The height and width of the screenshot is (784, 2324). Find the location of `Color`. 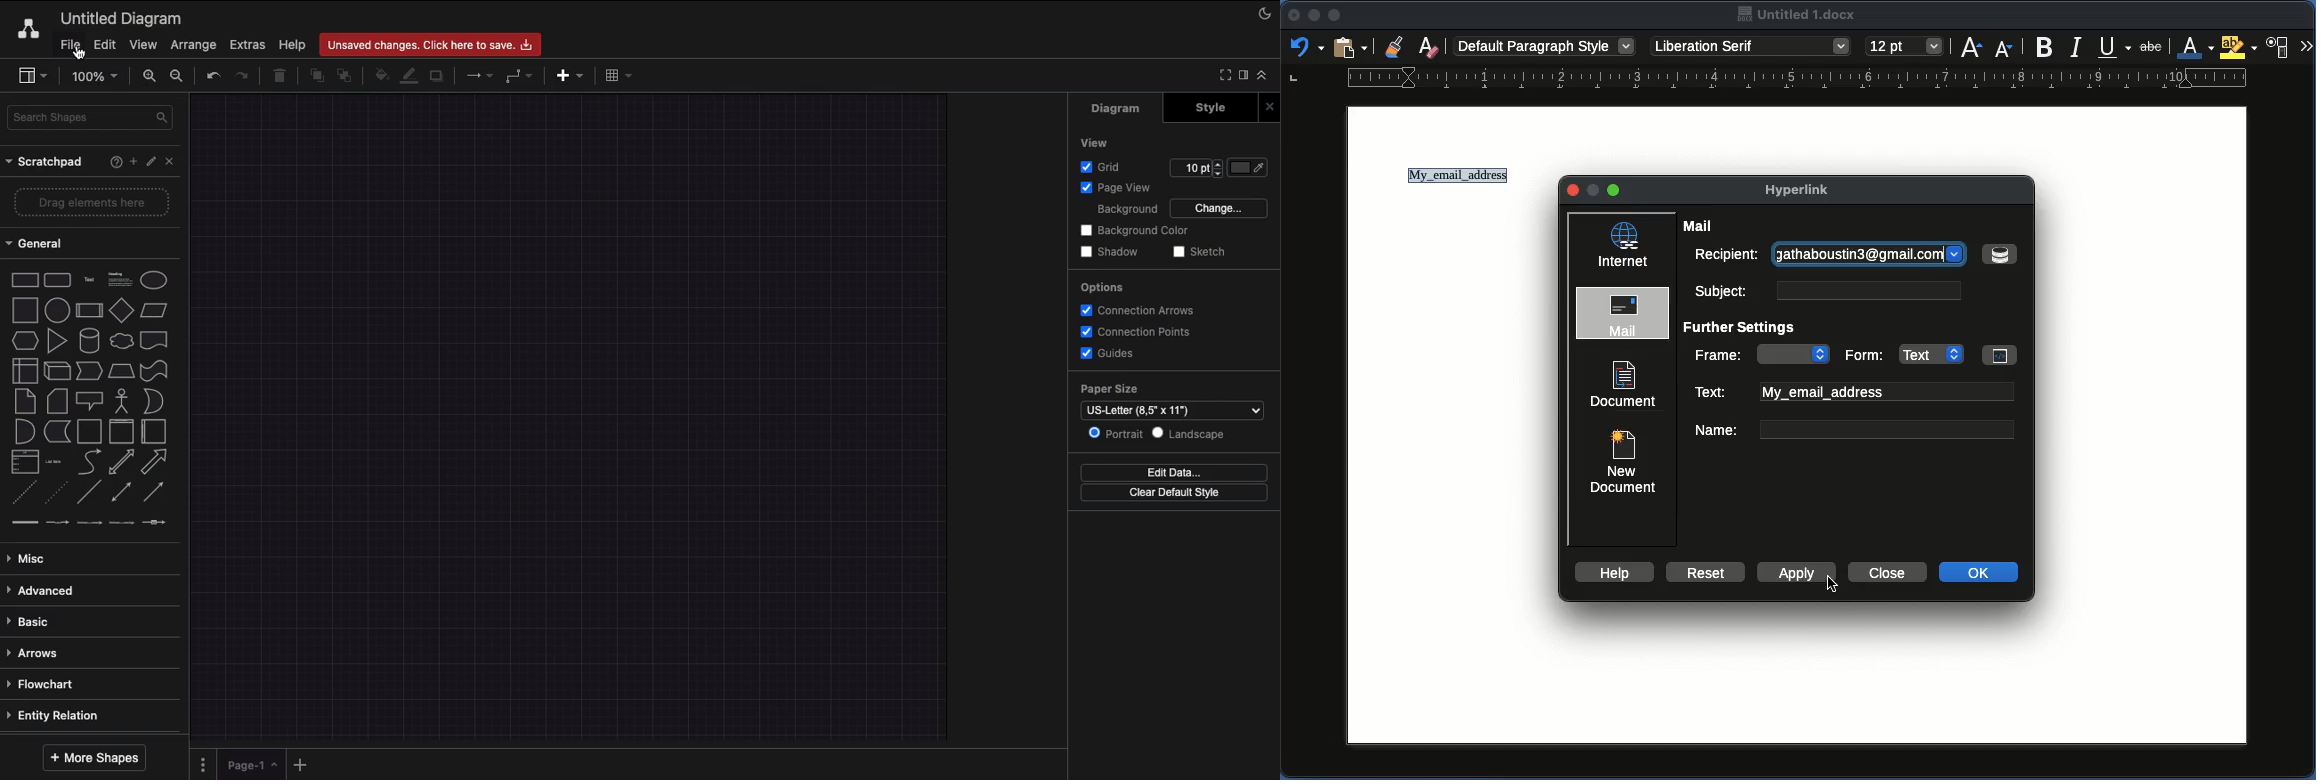

Color is located at coordinates (1250, 167).